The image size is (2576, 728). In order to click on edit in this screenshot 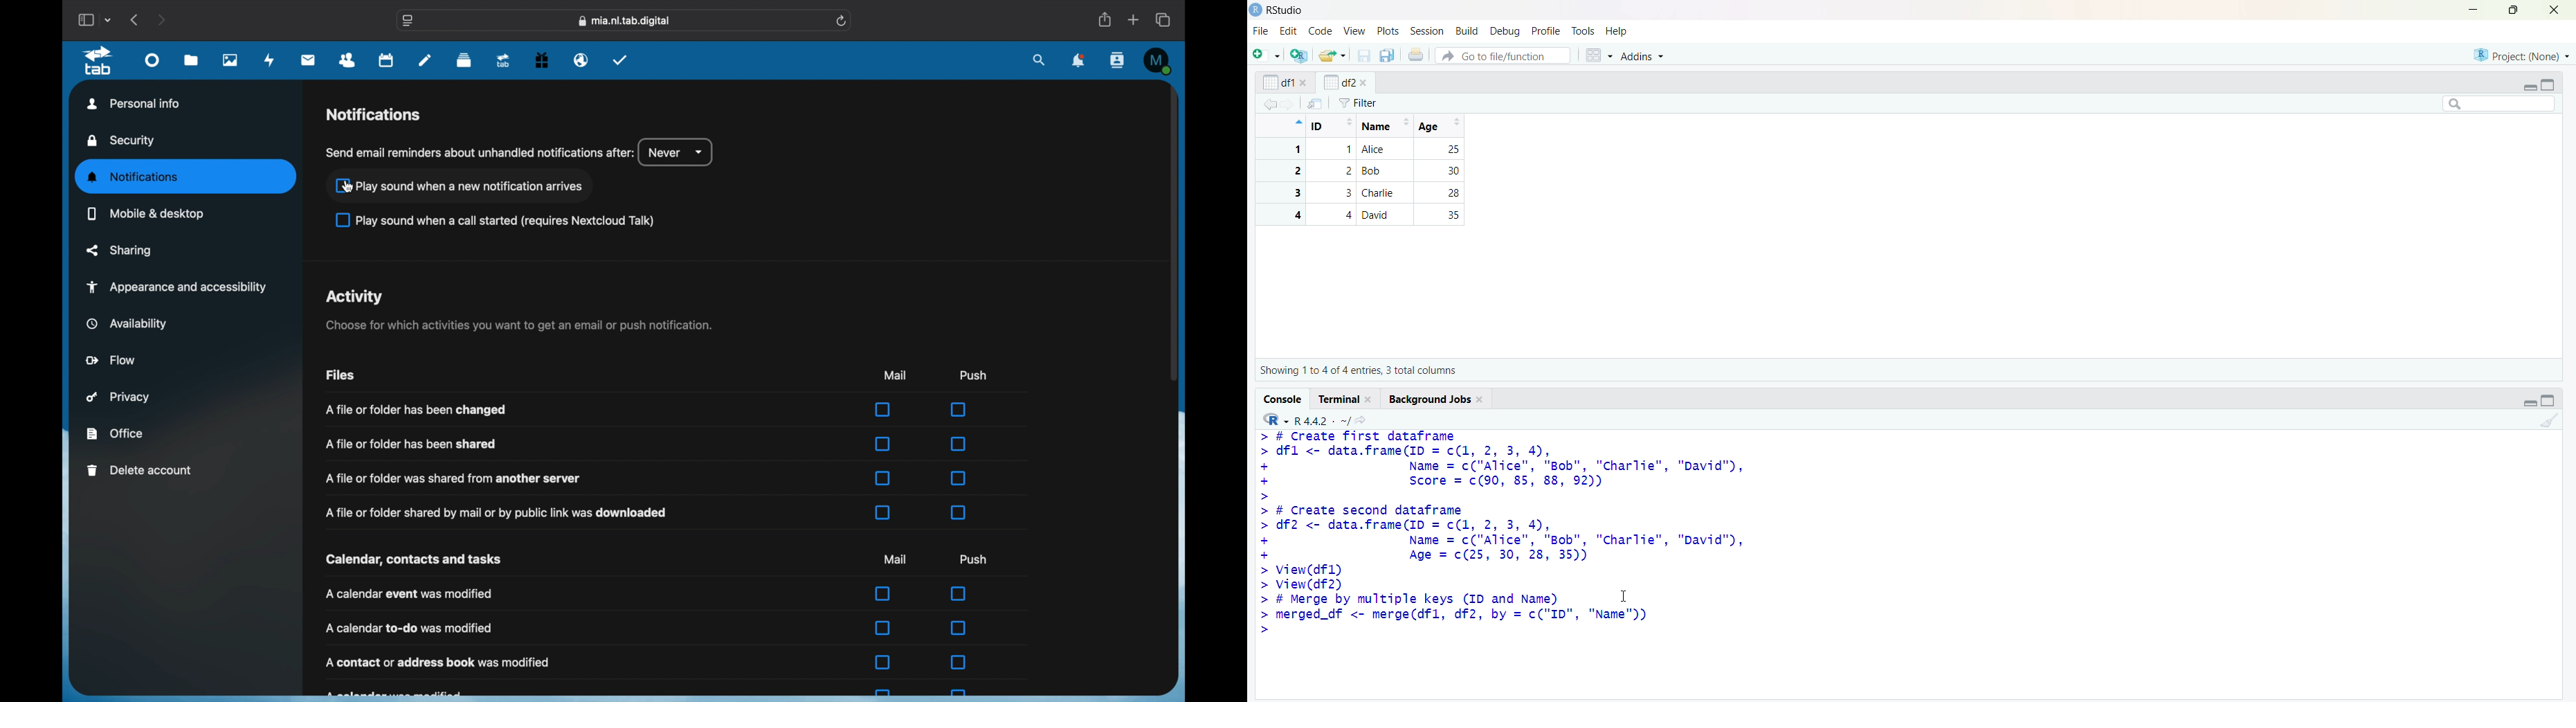, I will do `click(1289, 31)`.